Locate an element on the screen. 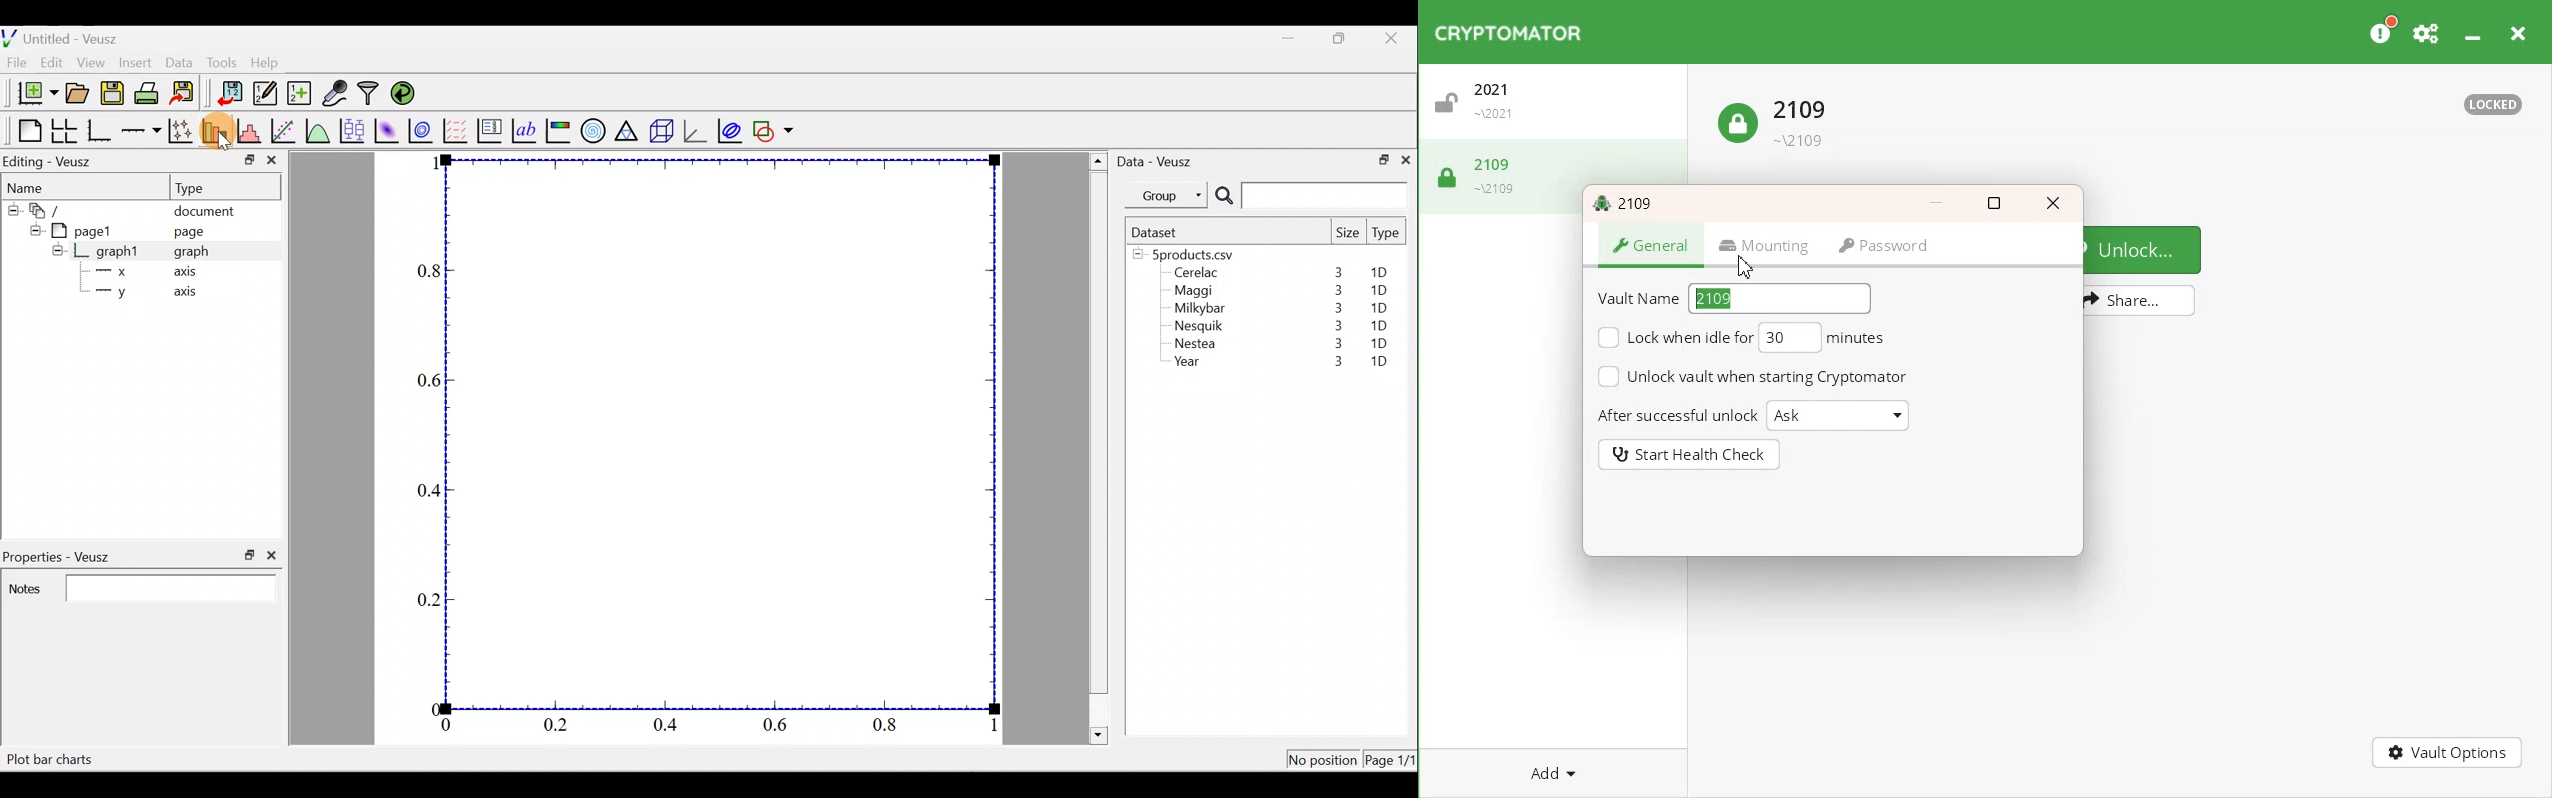 The image size is (2576, 812). 3 is located at coordinates (1335, 290).